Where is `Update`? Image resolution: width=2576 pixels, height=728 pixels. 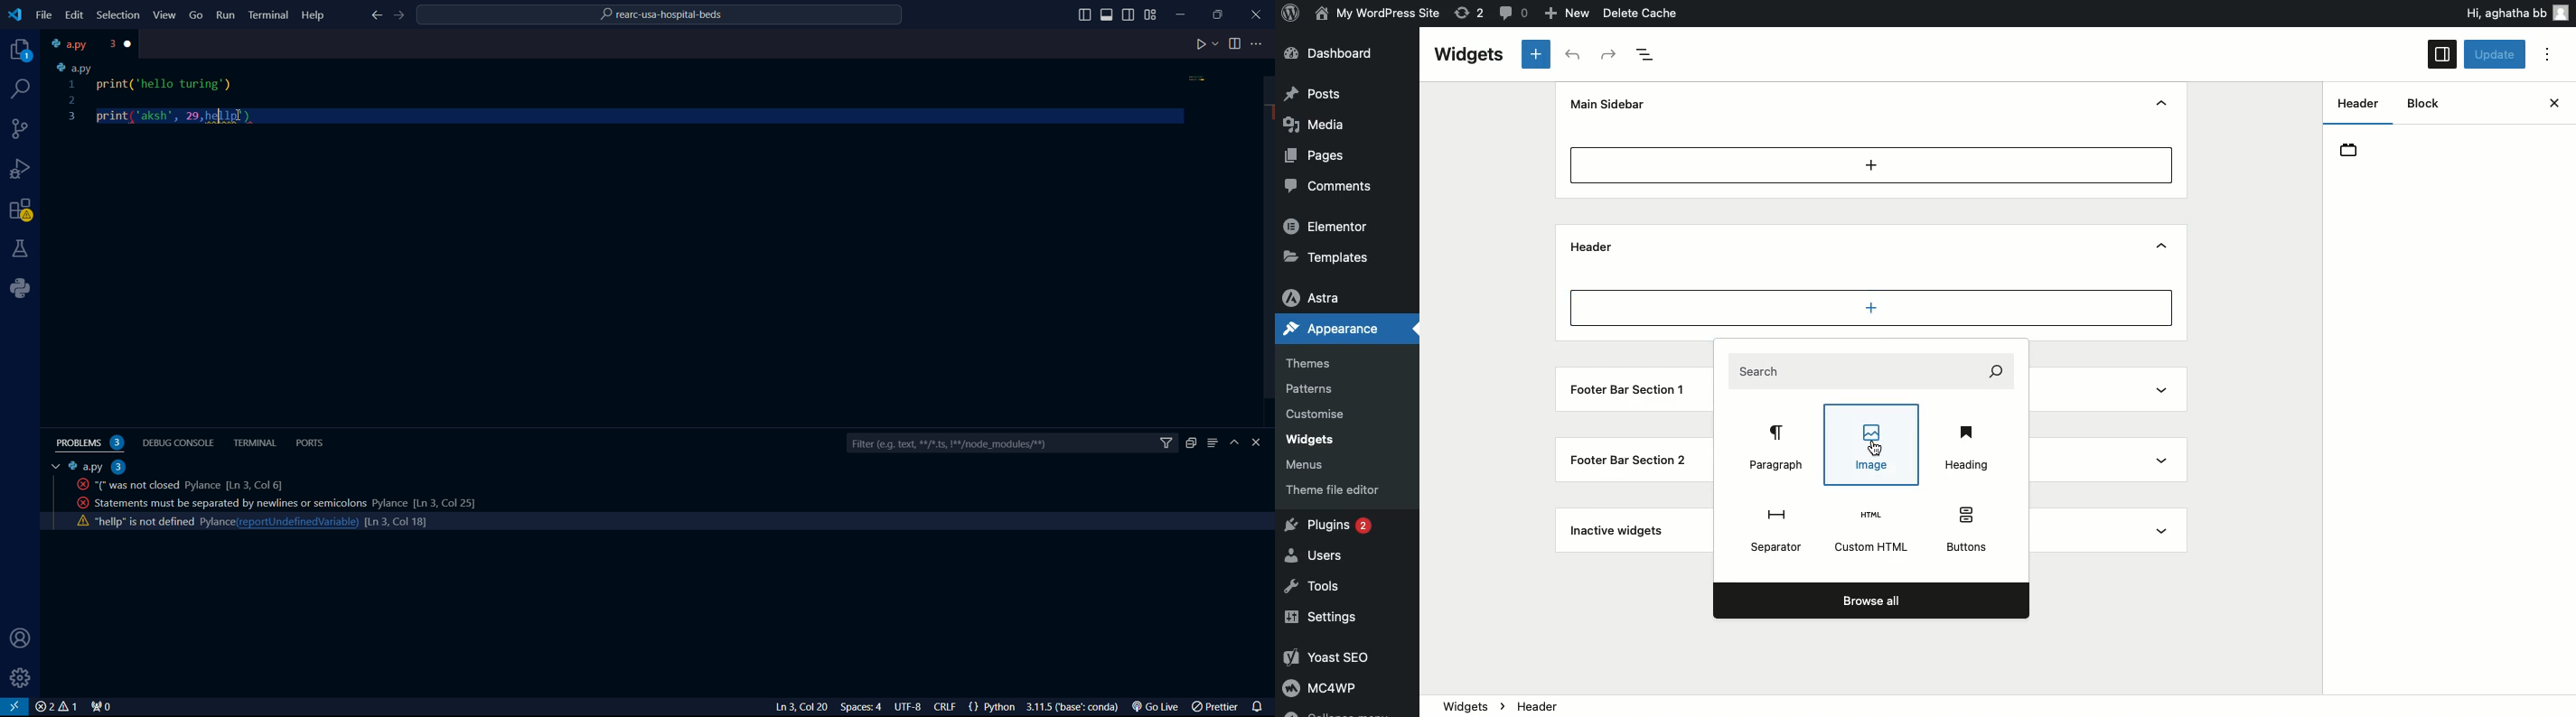
Update is located at coordinates (2496, 54).